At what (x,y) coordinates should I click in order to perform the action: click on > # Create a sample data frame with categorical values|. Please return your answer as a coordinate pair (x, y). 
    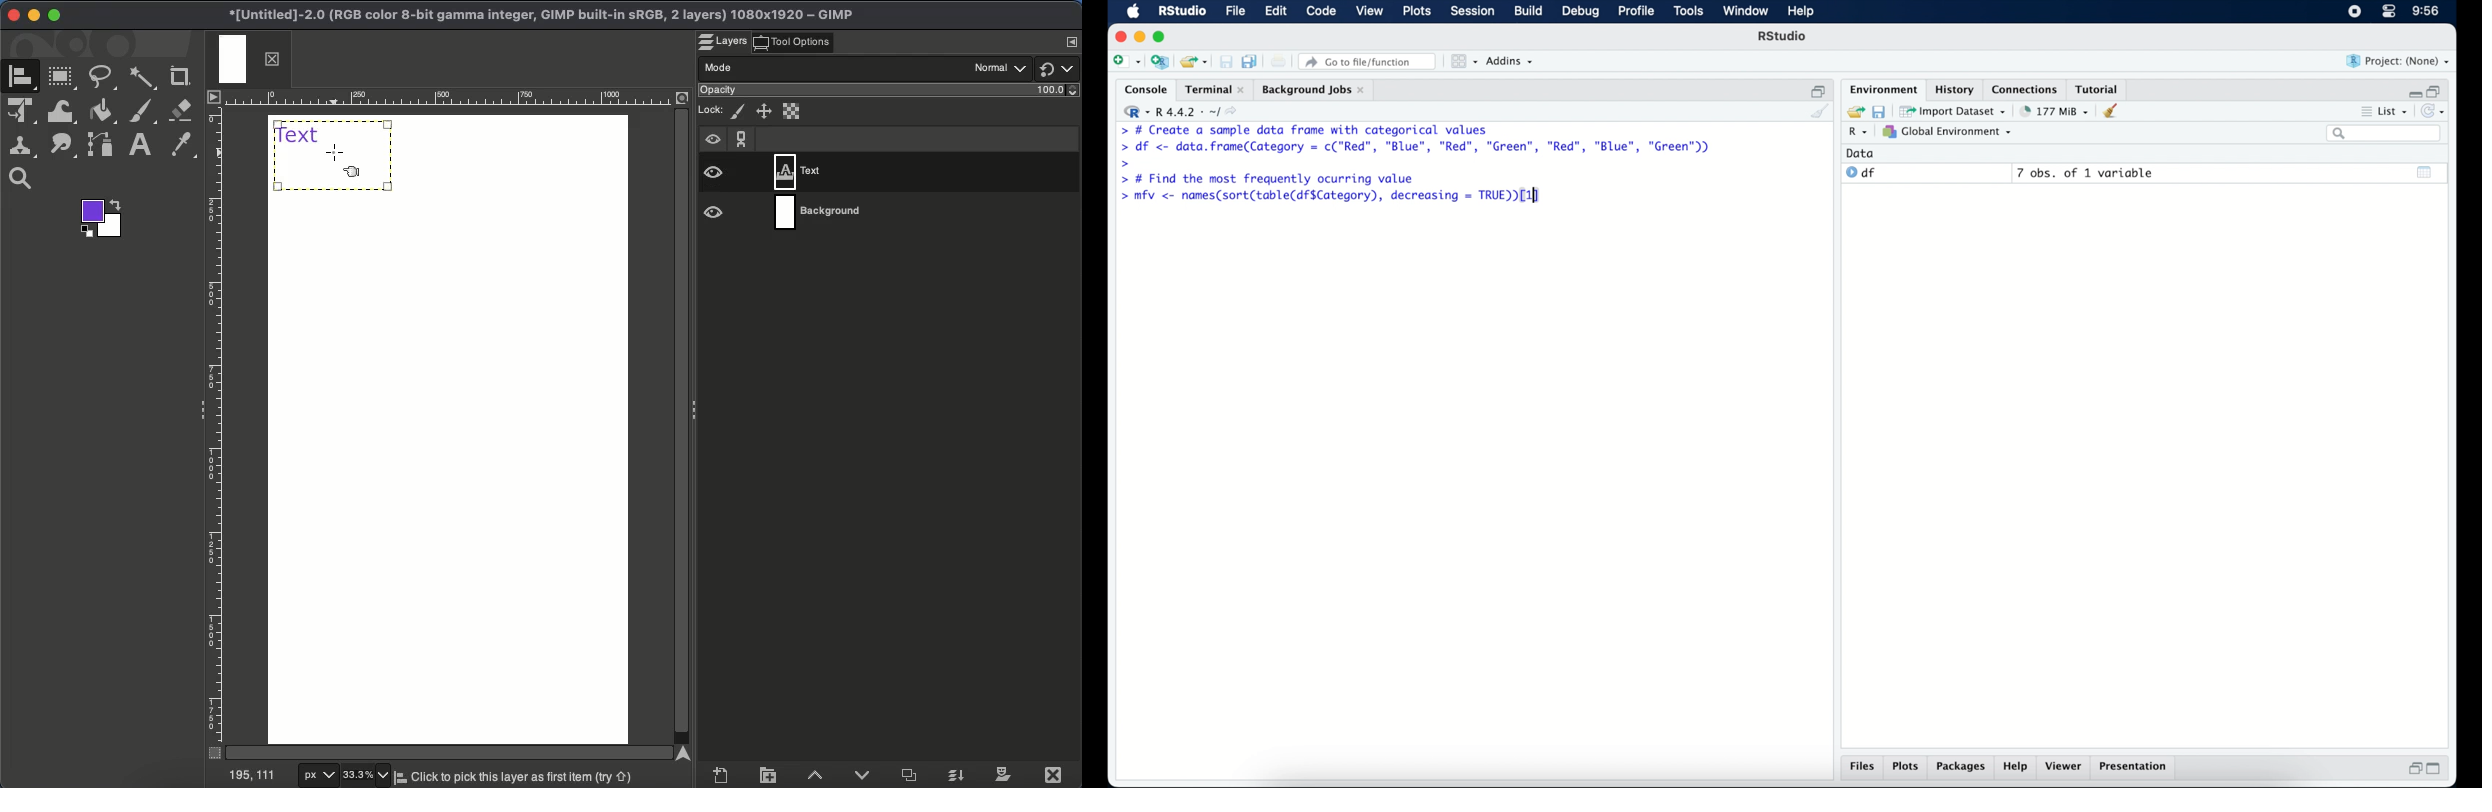
    Looking at the image, I should click on (1324, 129).